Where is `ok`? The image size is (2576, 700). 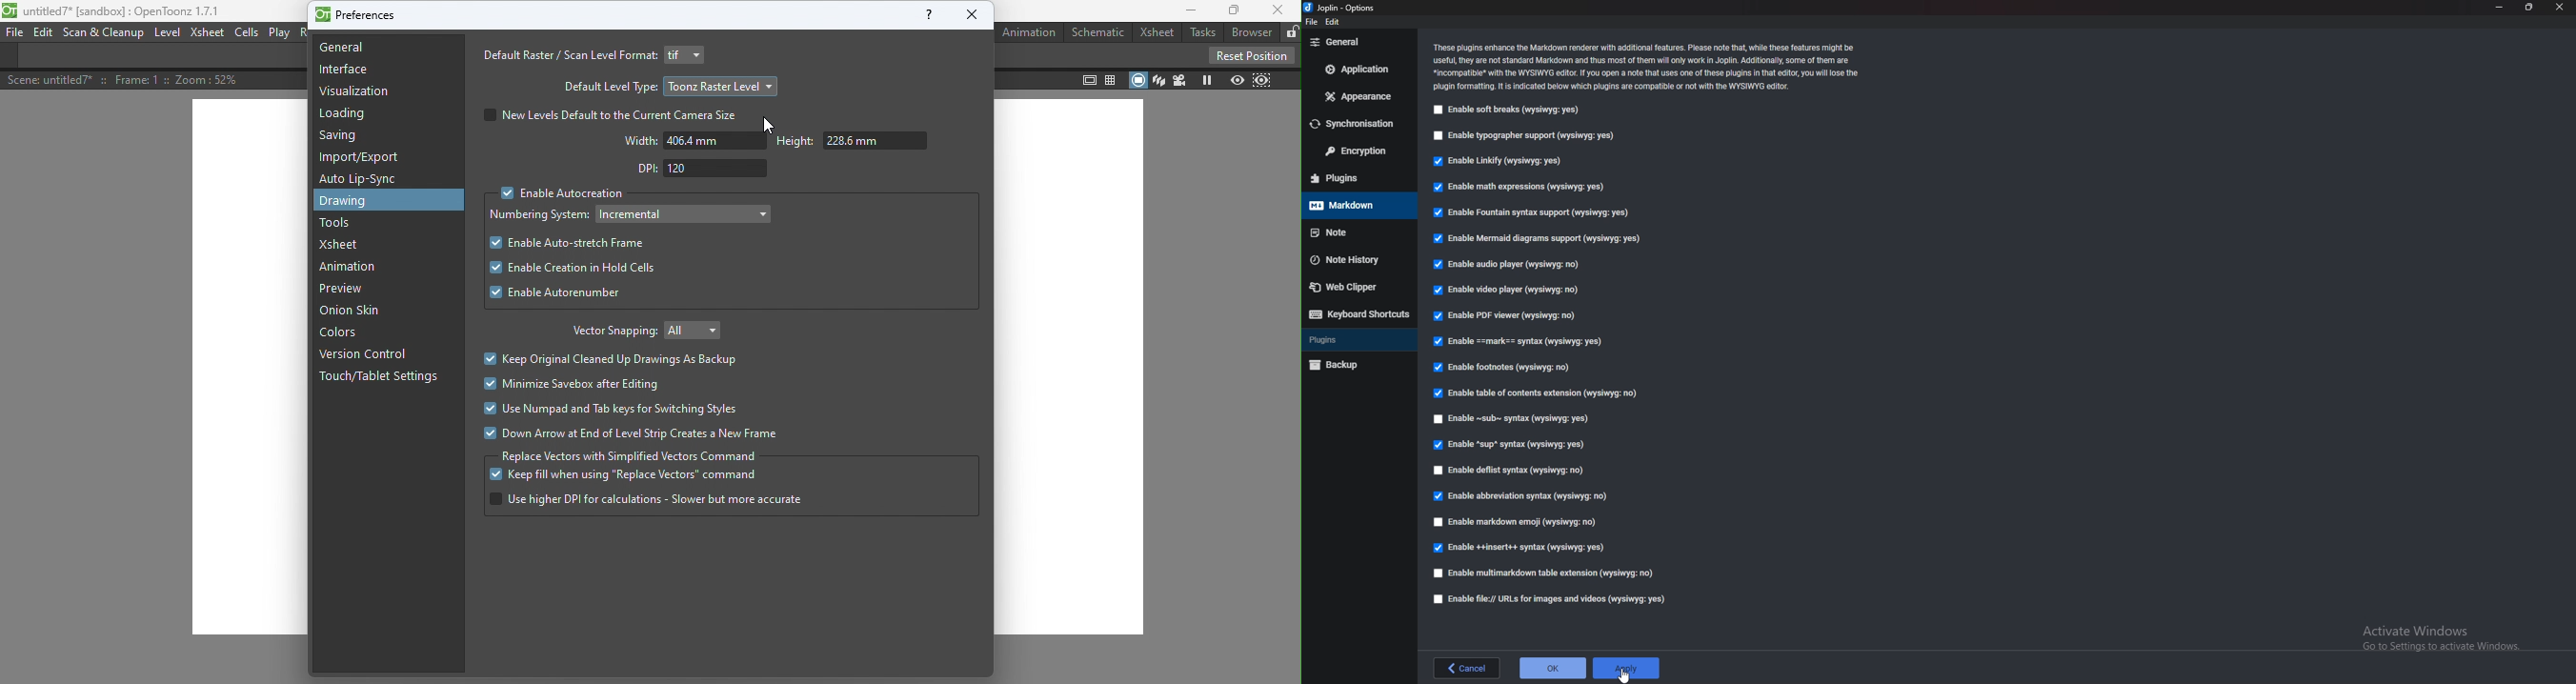
ok is located at coordinates (1552, 670).